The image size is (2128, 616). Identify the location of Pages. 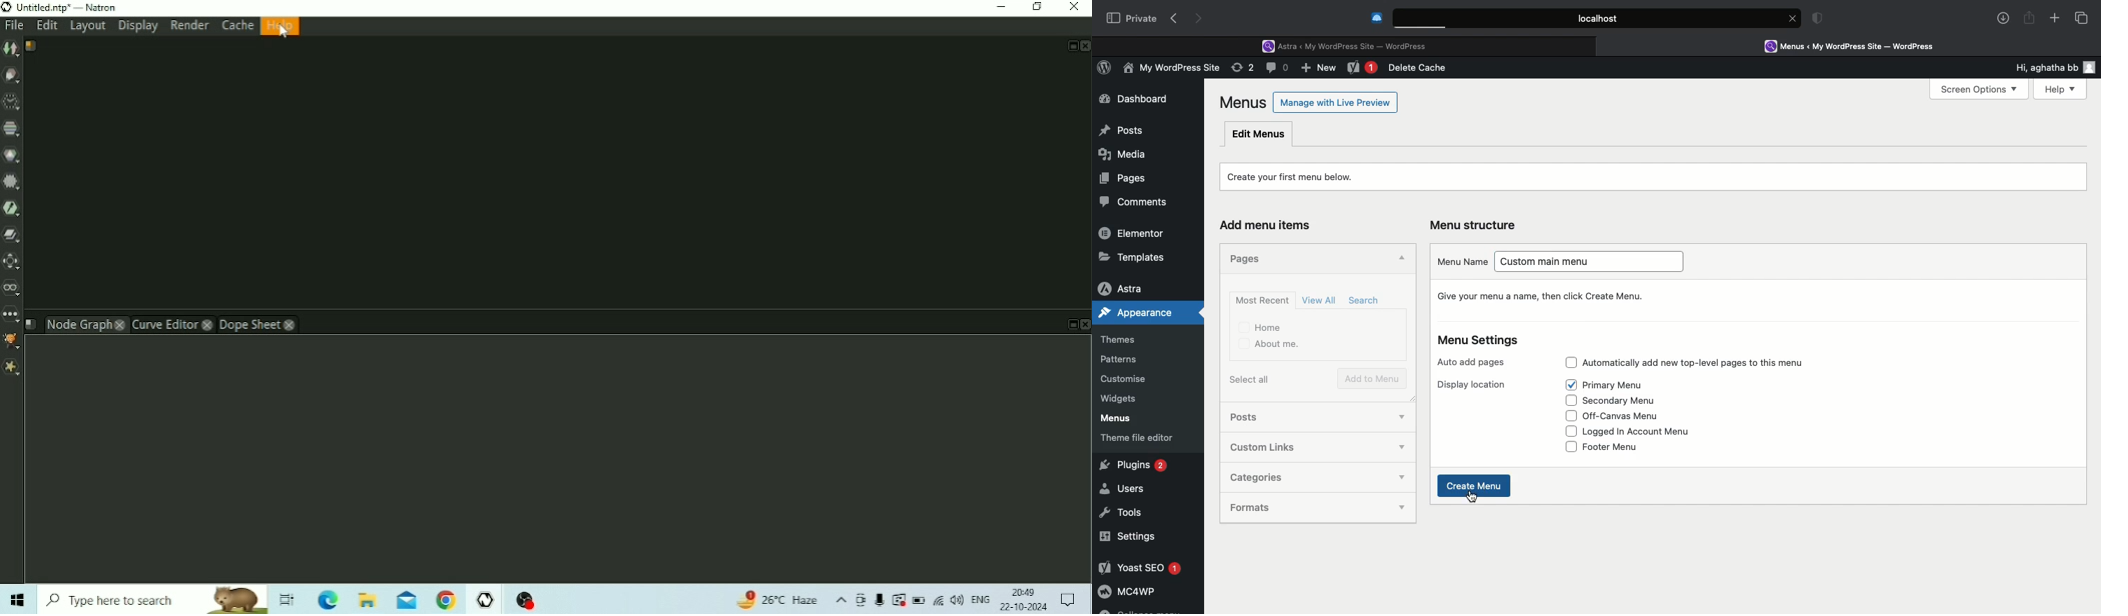
(1120, 177).